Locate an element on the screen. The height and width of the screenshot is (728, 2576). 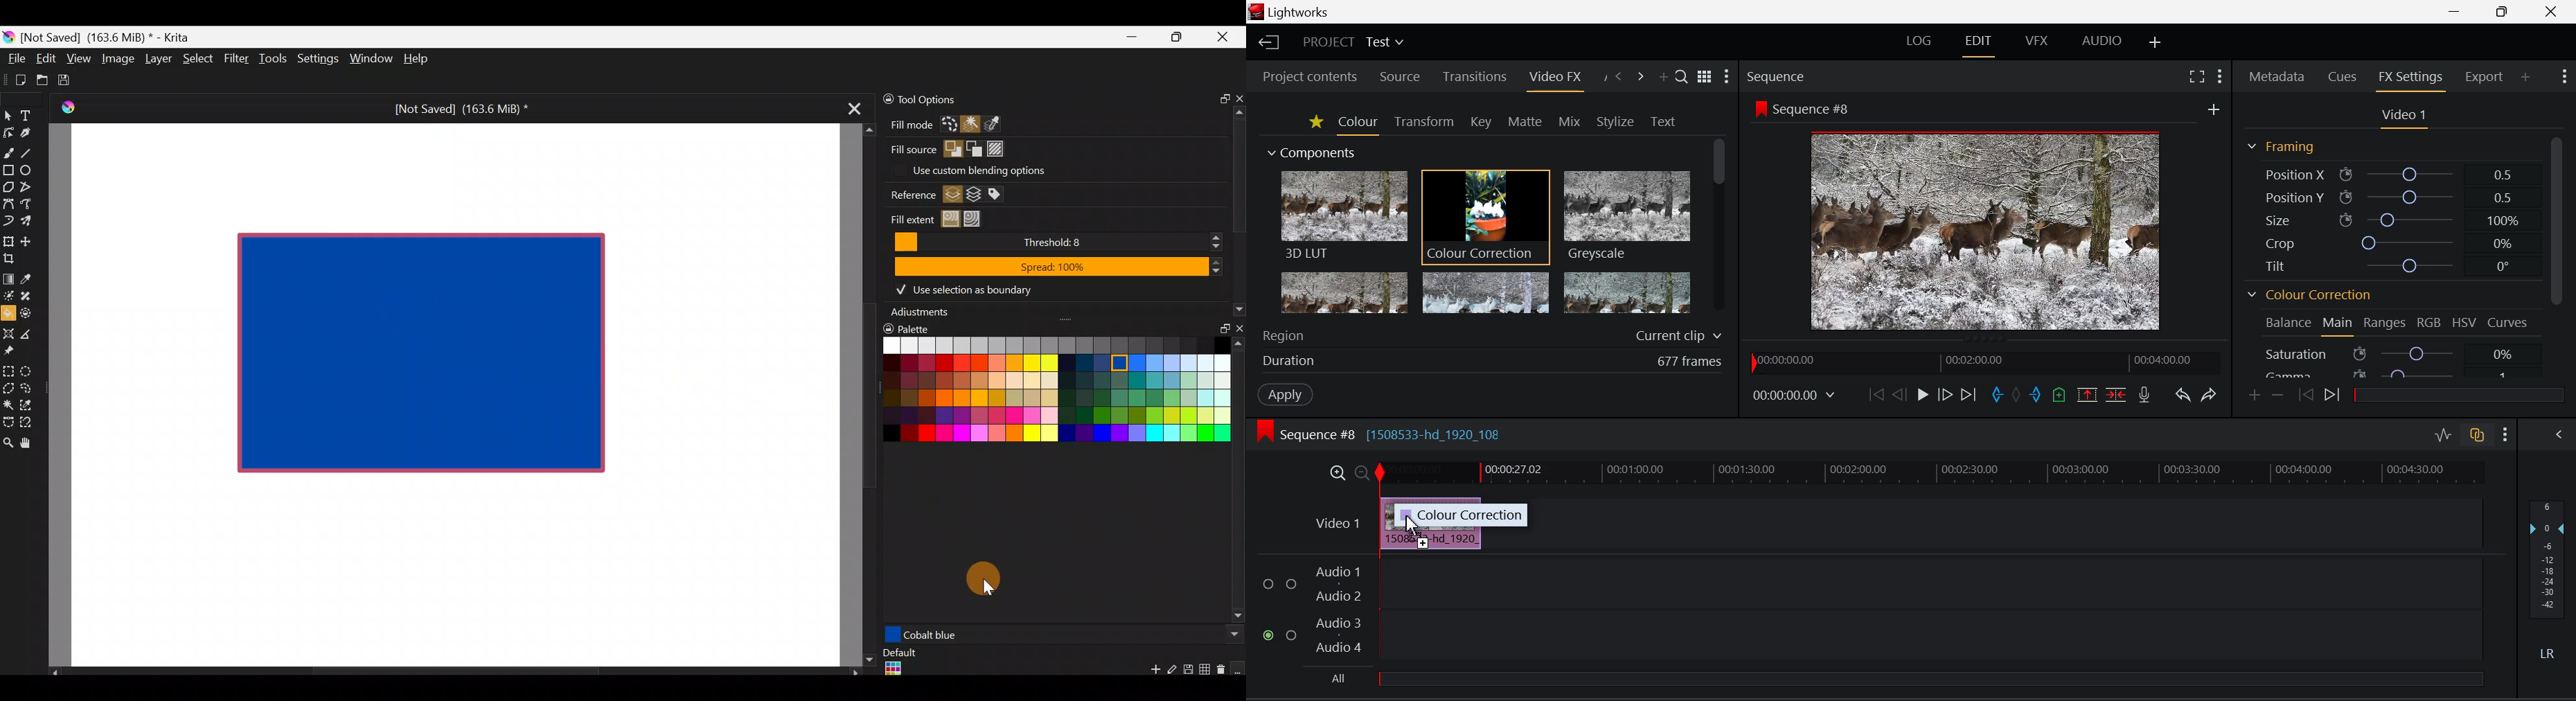
Freehand selection tool is located at coordinates (27, 387).